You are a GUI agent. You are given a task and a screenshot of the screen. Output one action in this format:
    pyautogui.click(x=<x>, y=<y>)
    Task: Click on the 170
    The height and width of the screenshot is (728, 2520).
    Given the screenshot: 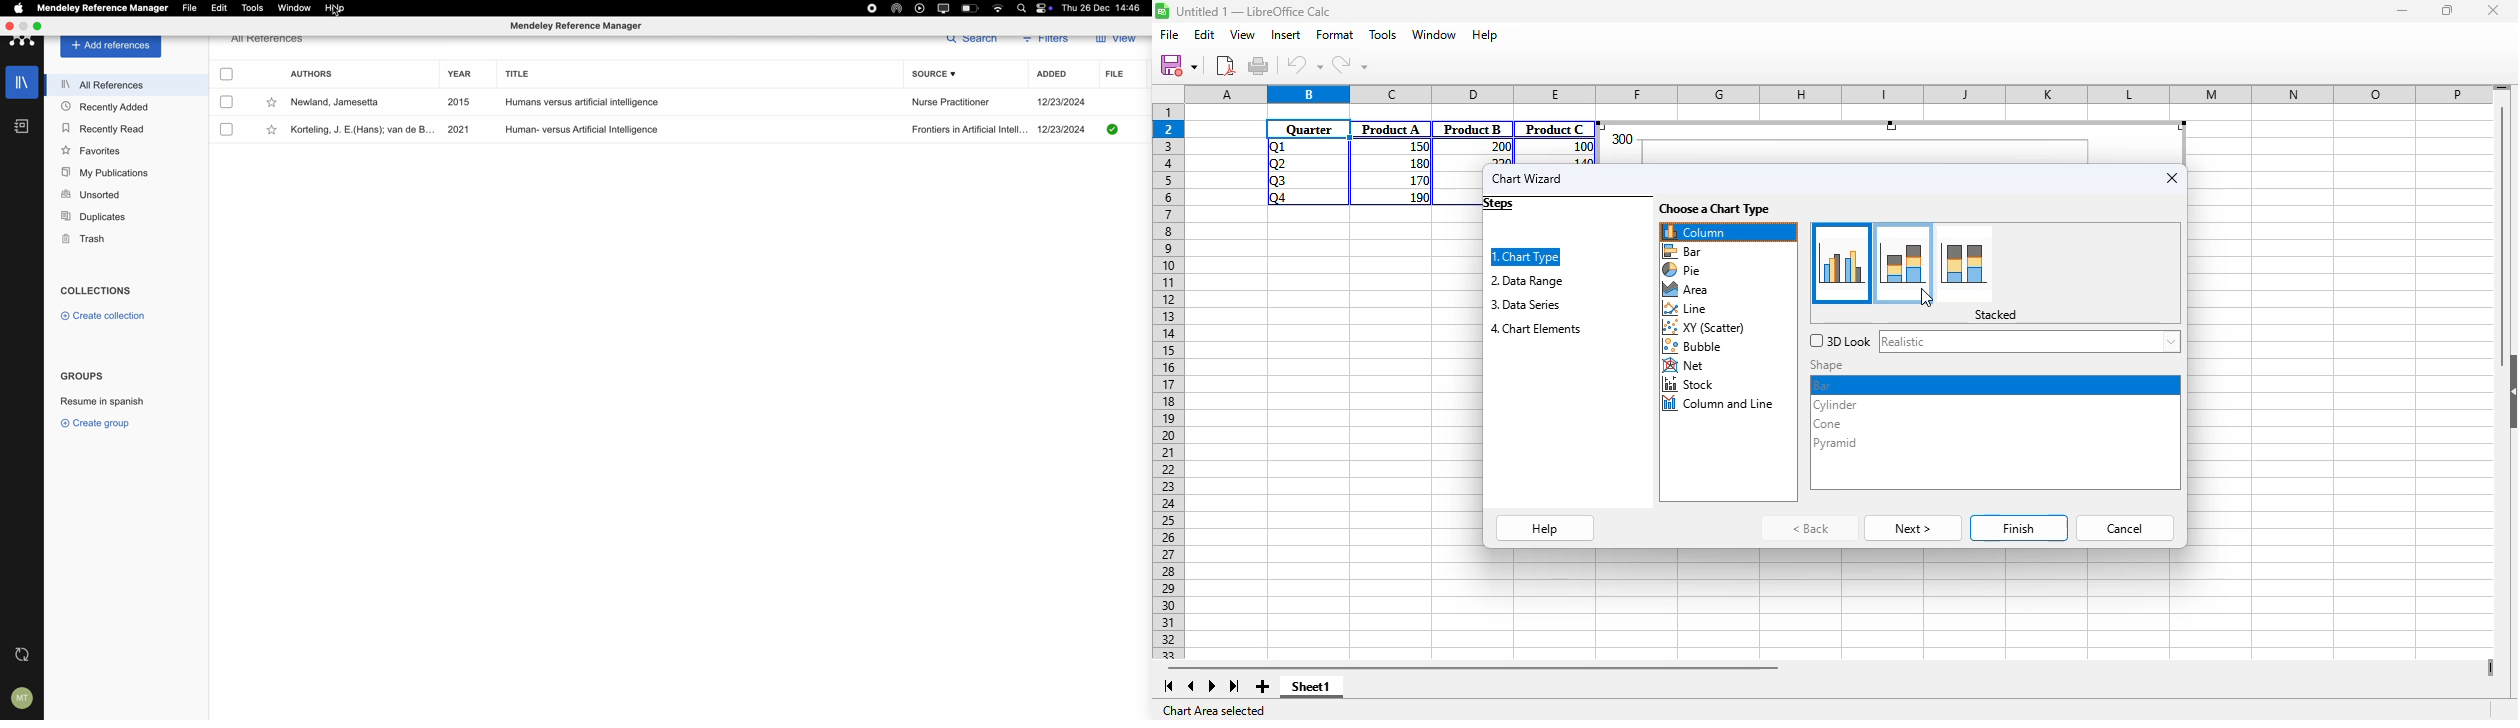 What is the action you would take?
    pyautogui.click(x=1417, y=179)
    